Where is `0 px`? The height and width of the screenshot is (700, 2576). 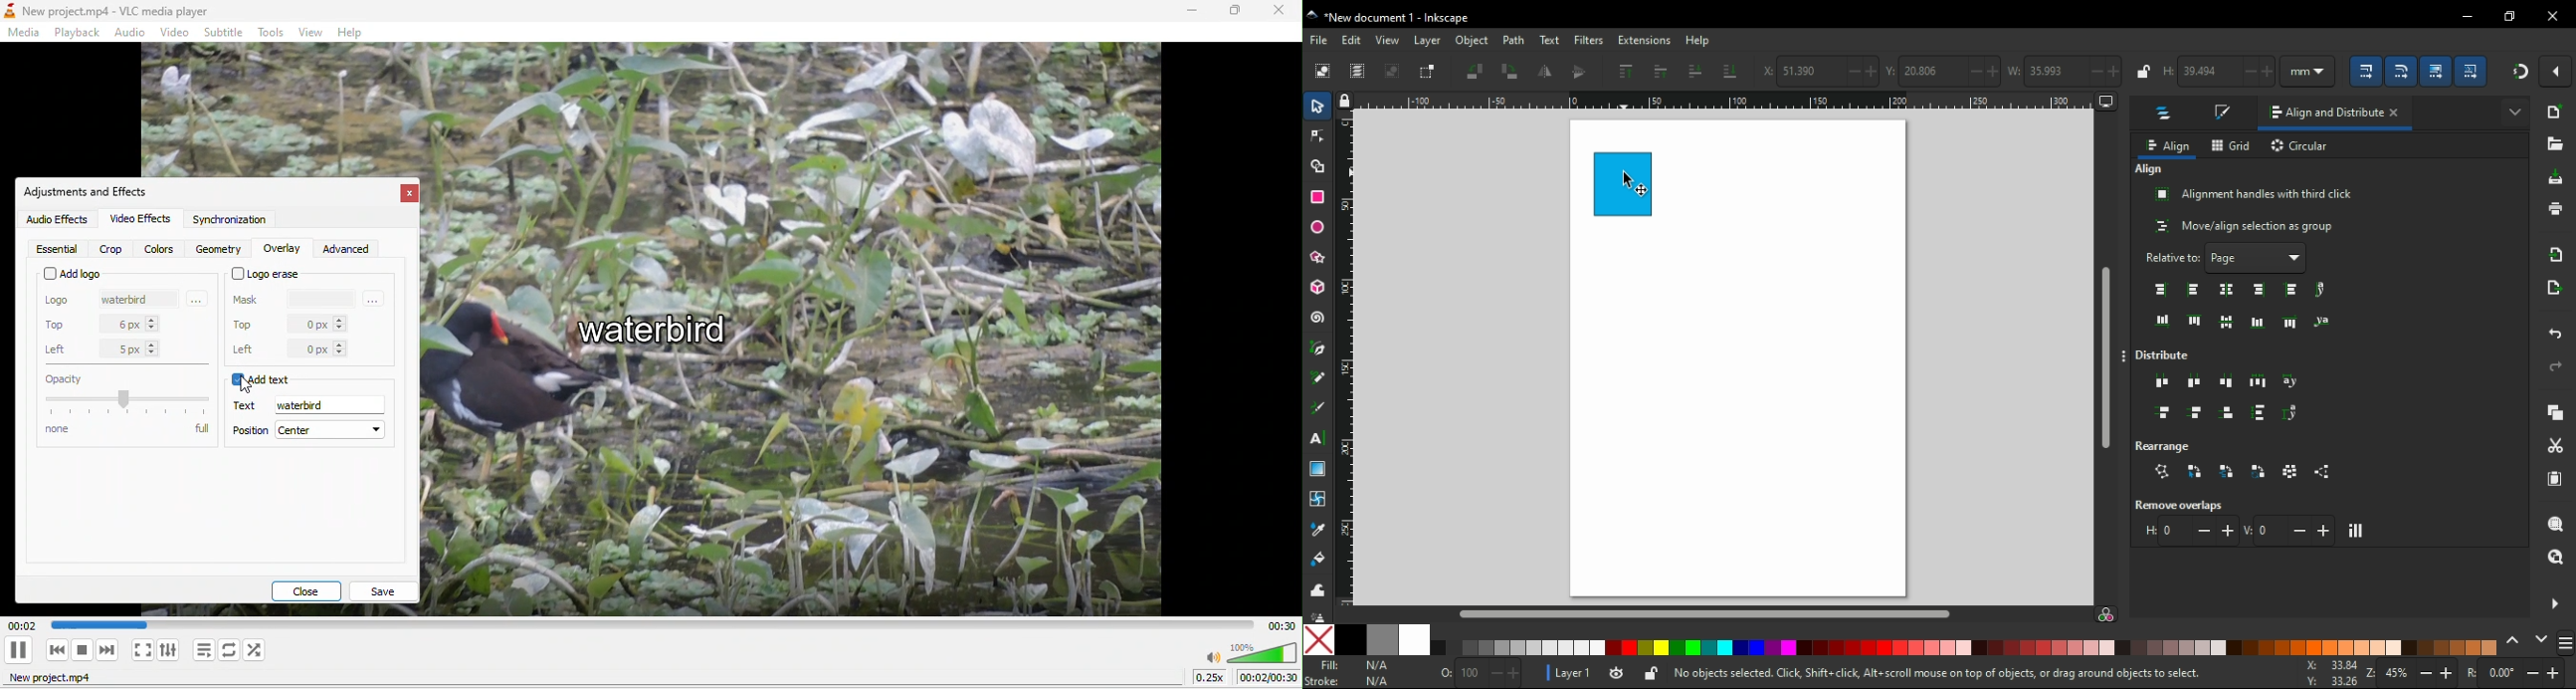
0 px is located at coordinates (323, 325).